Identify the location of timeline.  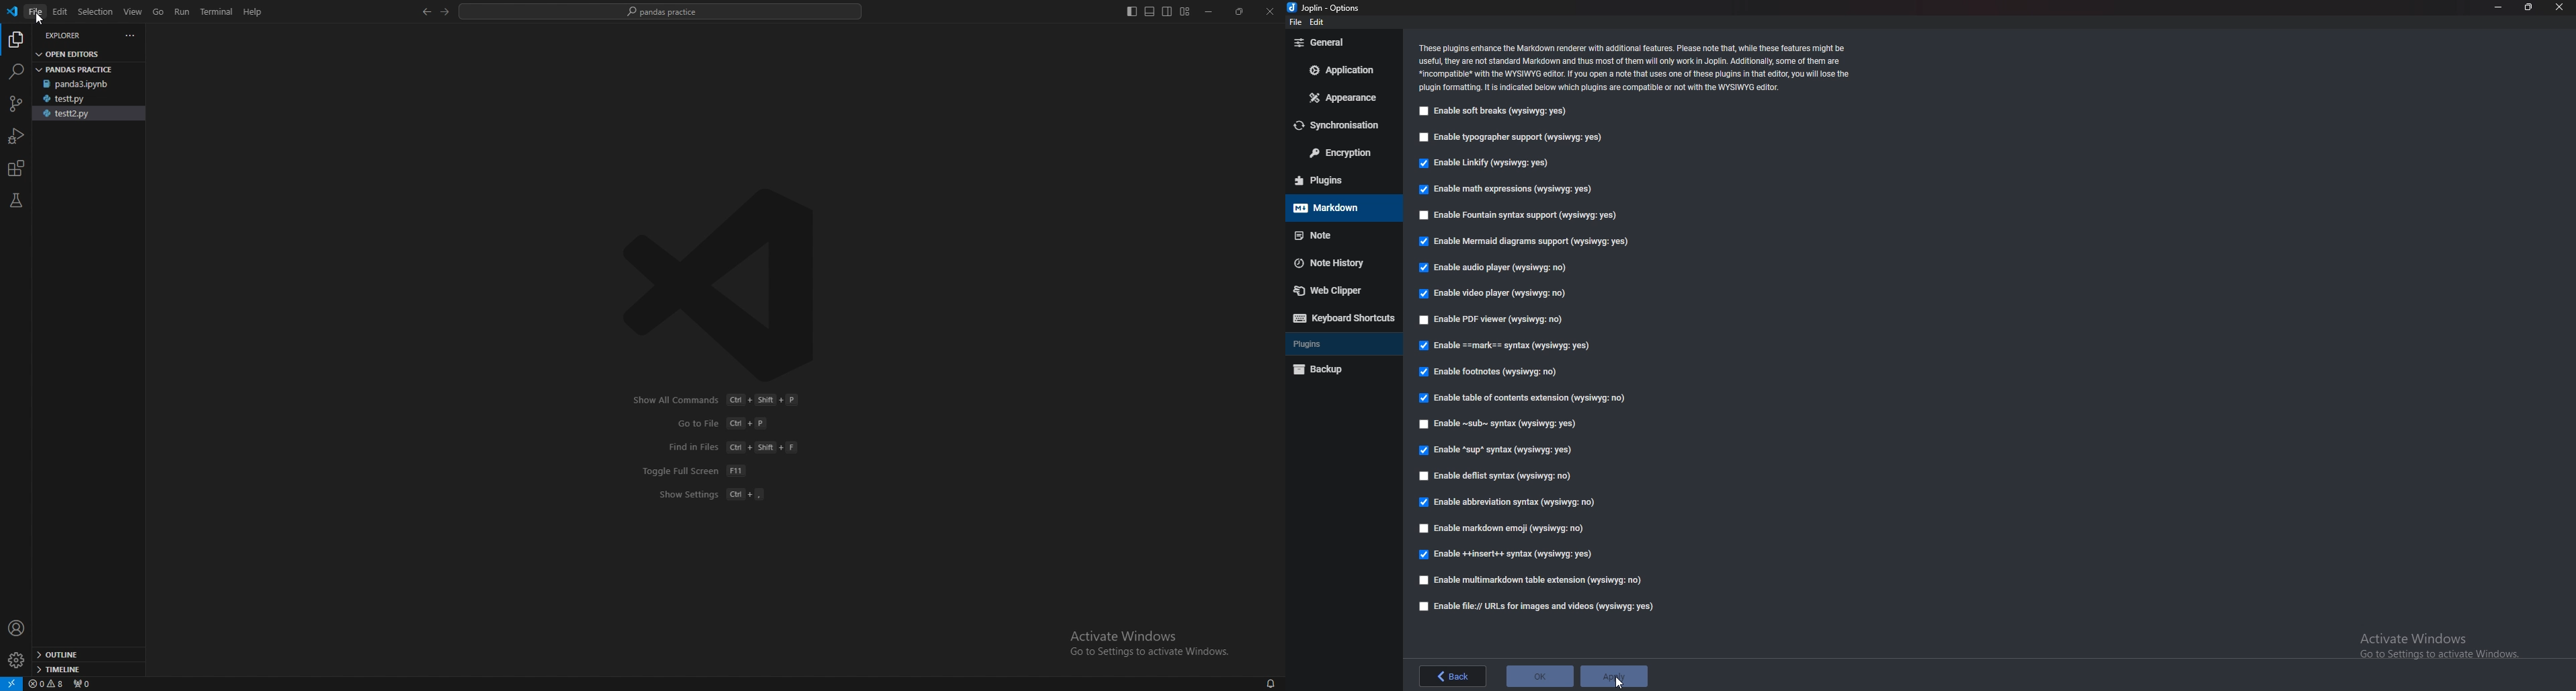
(86, 668).